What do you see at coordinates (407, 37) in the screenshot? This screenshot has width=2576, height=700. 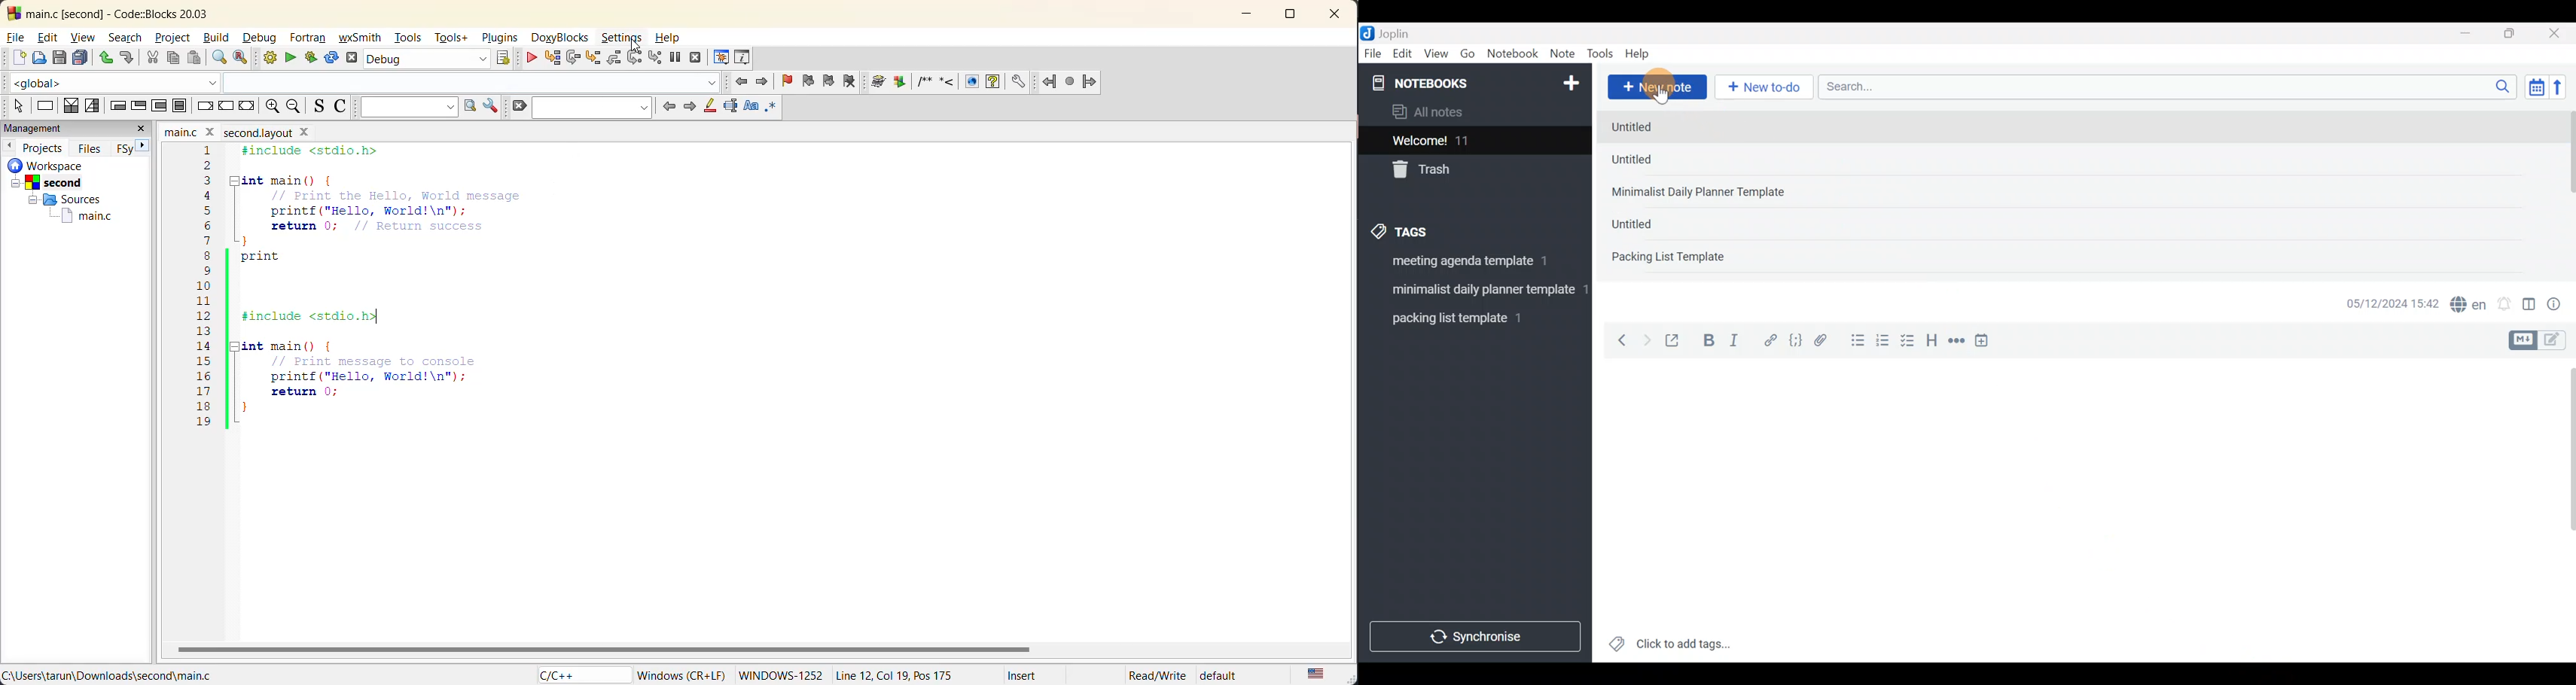 I see `tools` at bounding box center [407, 37].